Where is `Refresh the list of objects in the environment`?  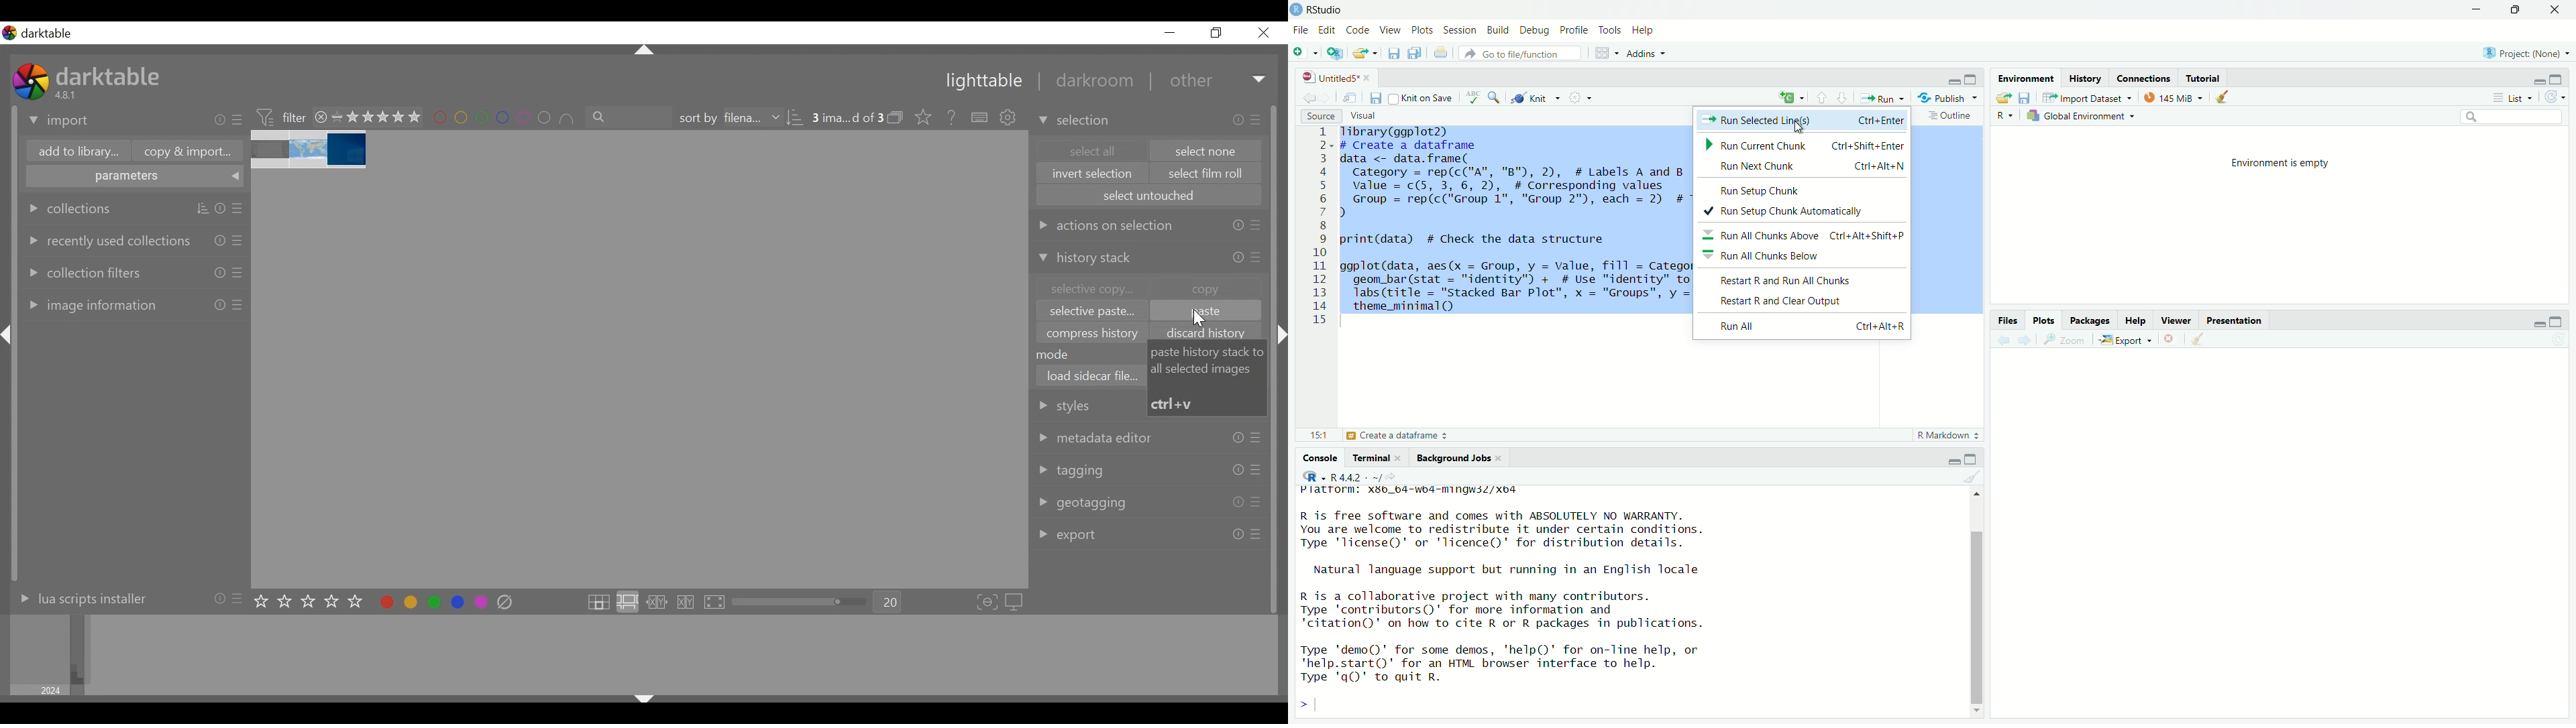 Refresh the list of objects in the environment is located at coordinates (2557, 96).